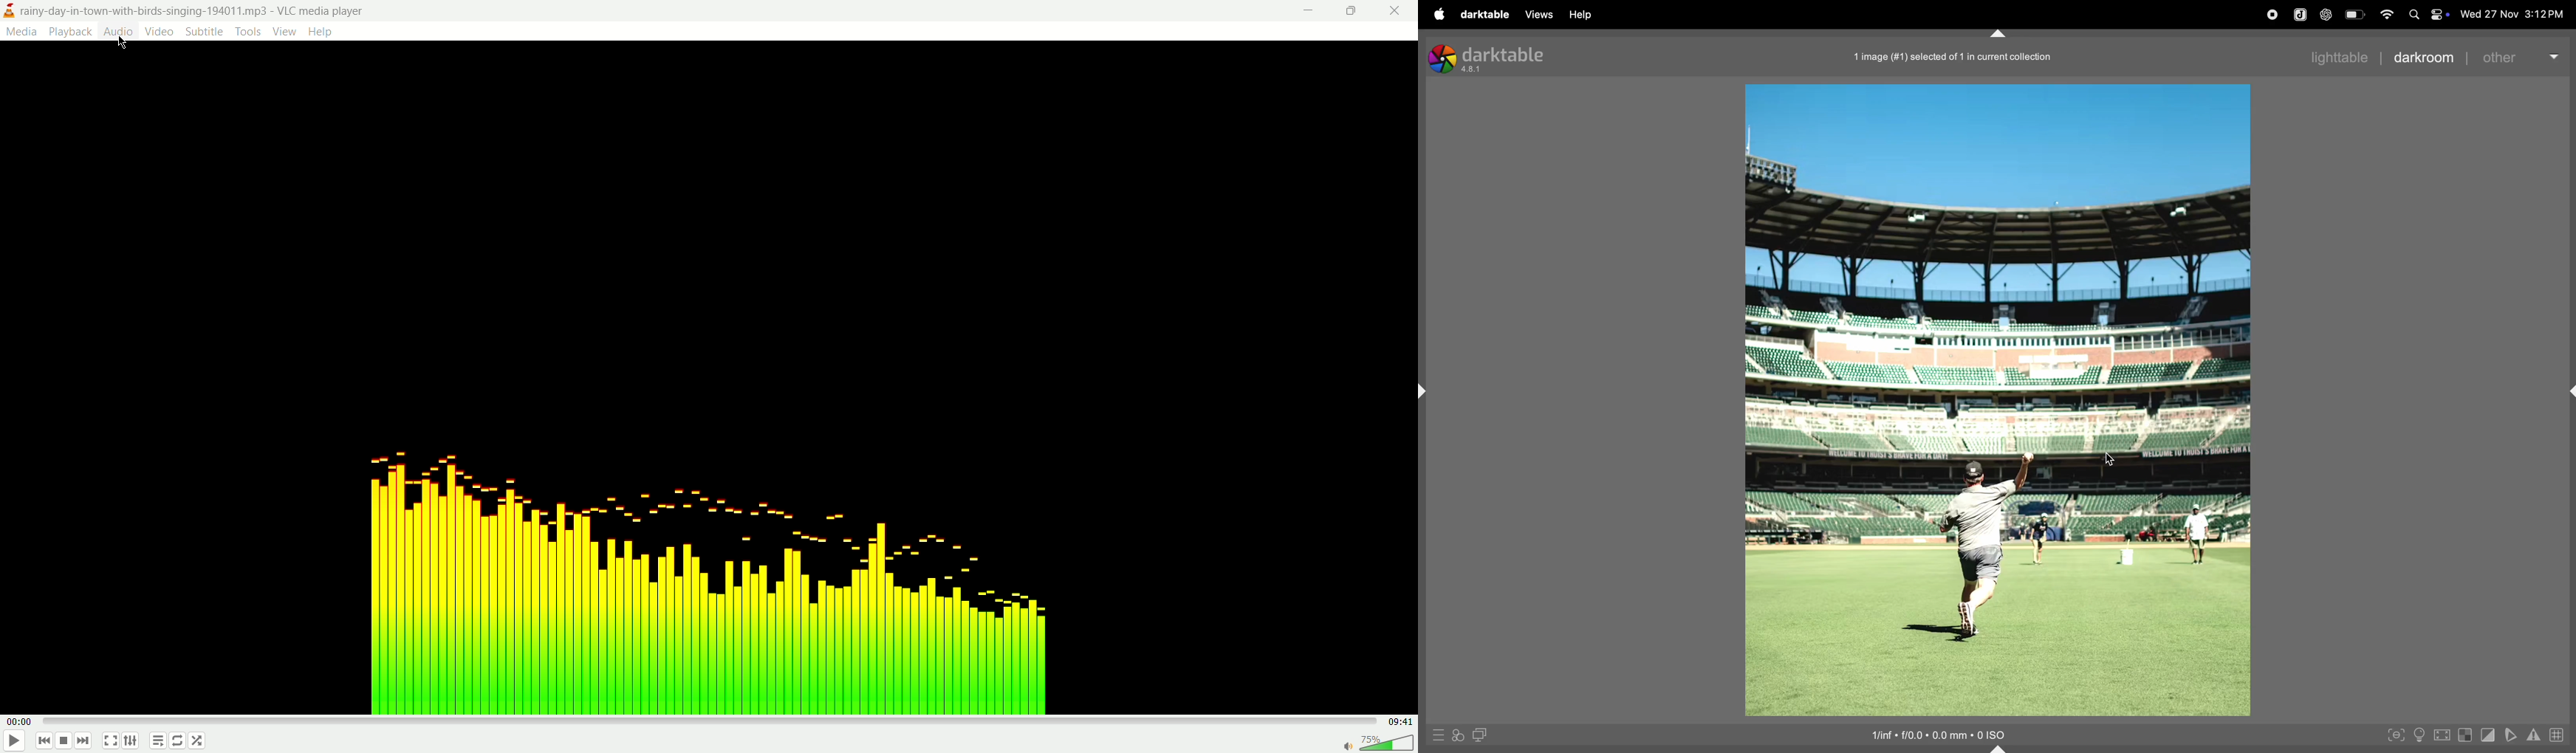 The width and height of the screenshot is (2576, 756). What do you see at coordinates (2425, 58) in the screenshot?
I see `darkroom` at bounding box center [2425, 58].